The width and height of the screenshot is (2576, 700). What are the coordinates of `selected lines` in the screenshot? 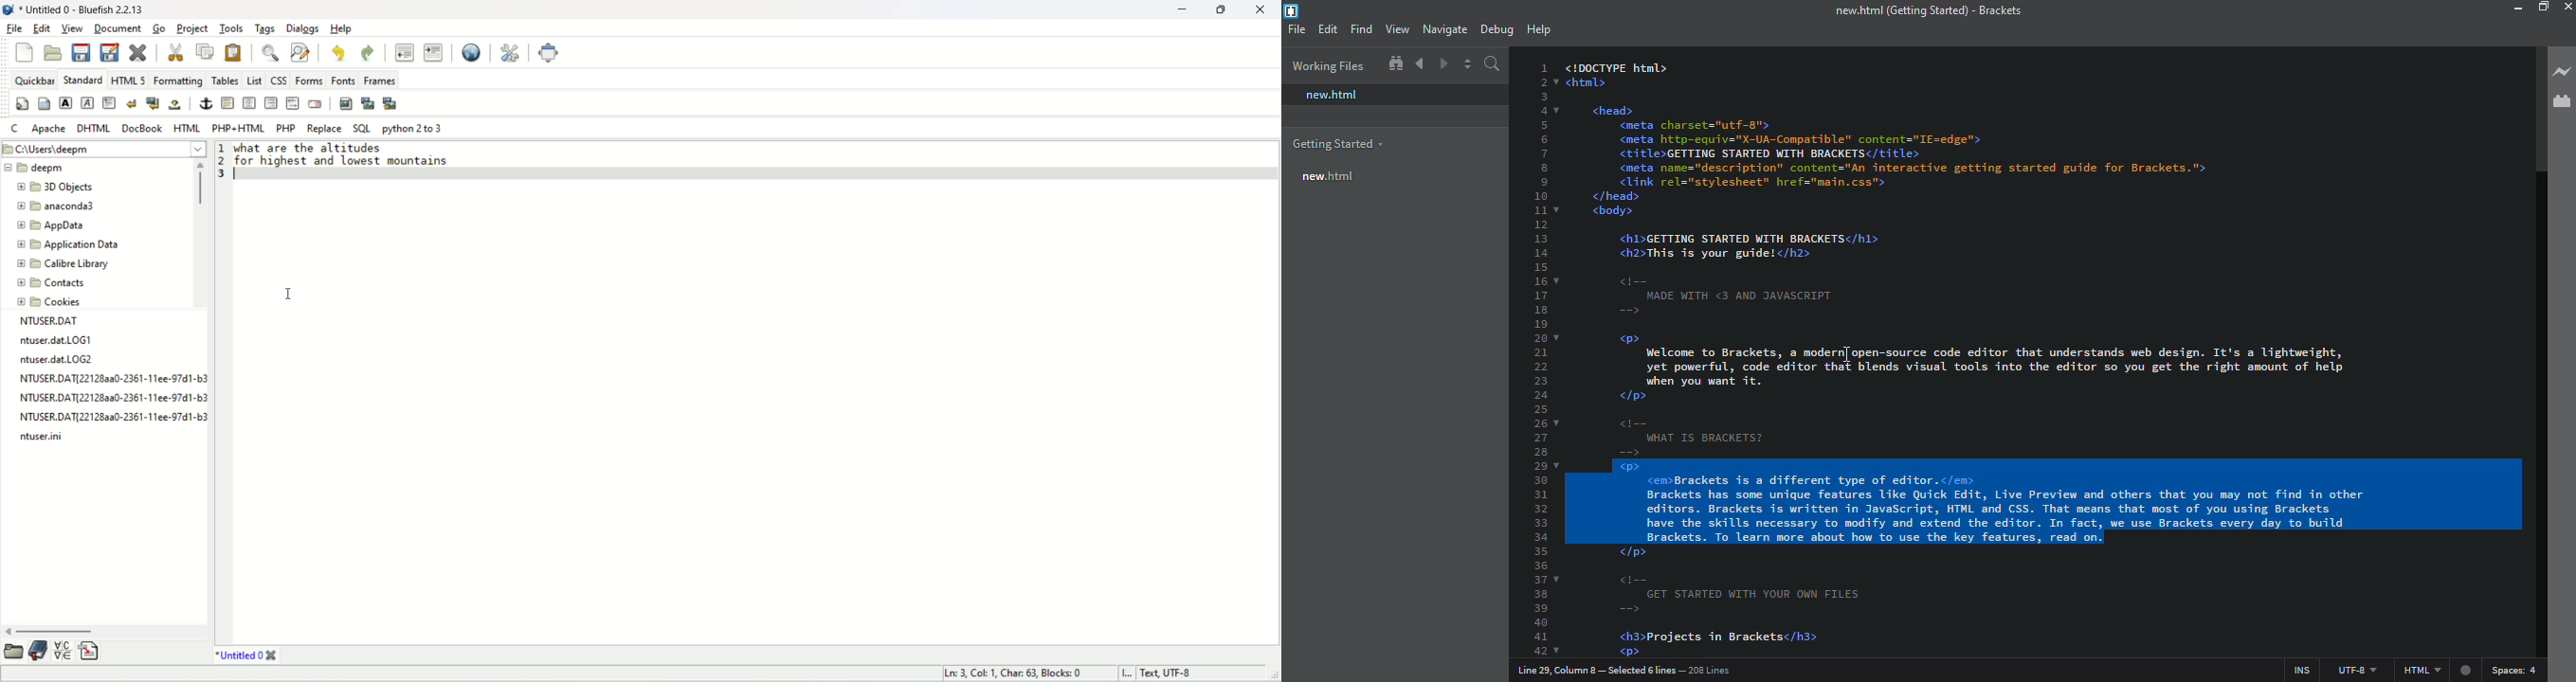 It's located at (2041, 496).